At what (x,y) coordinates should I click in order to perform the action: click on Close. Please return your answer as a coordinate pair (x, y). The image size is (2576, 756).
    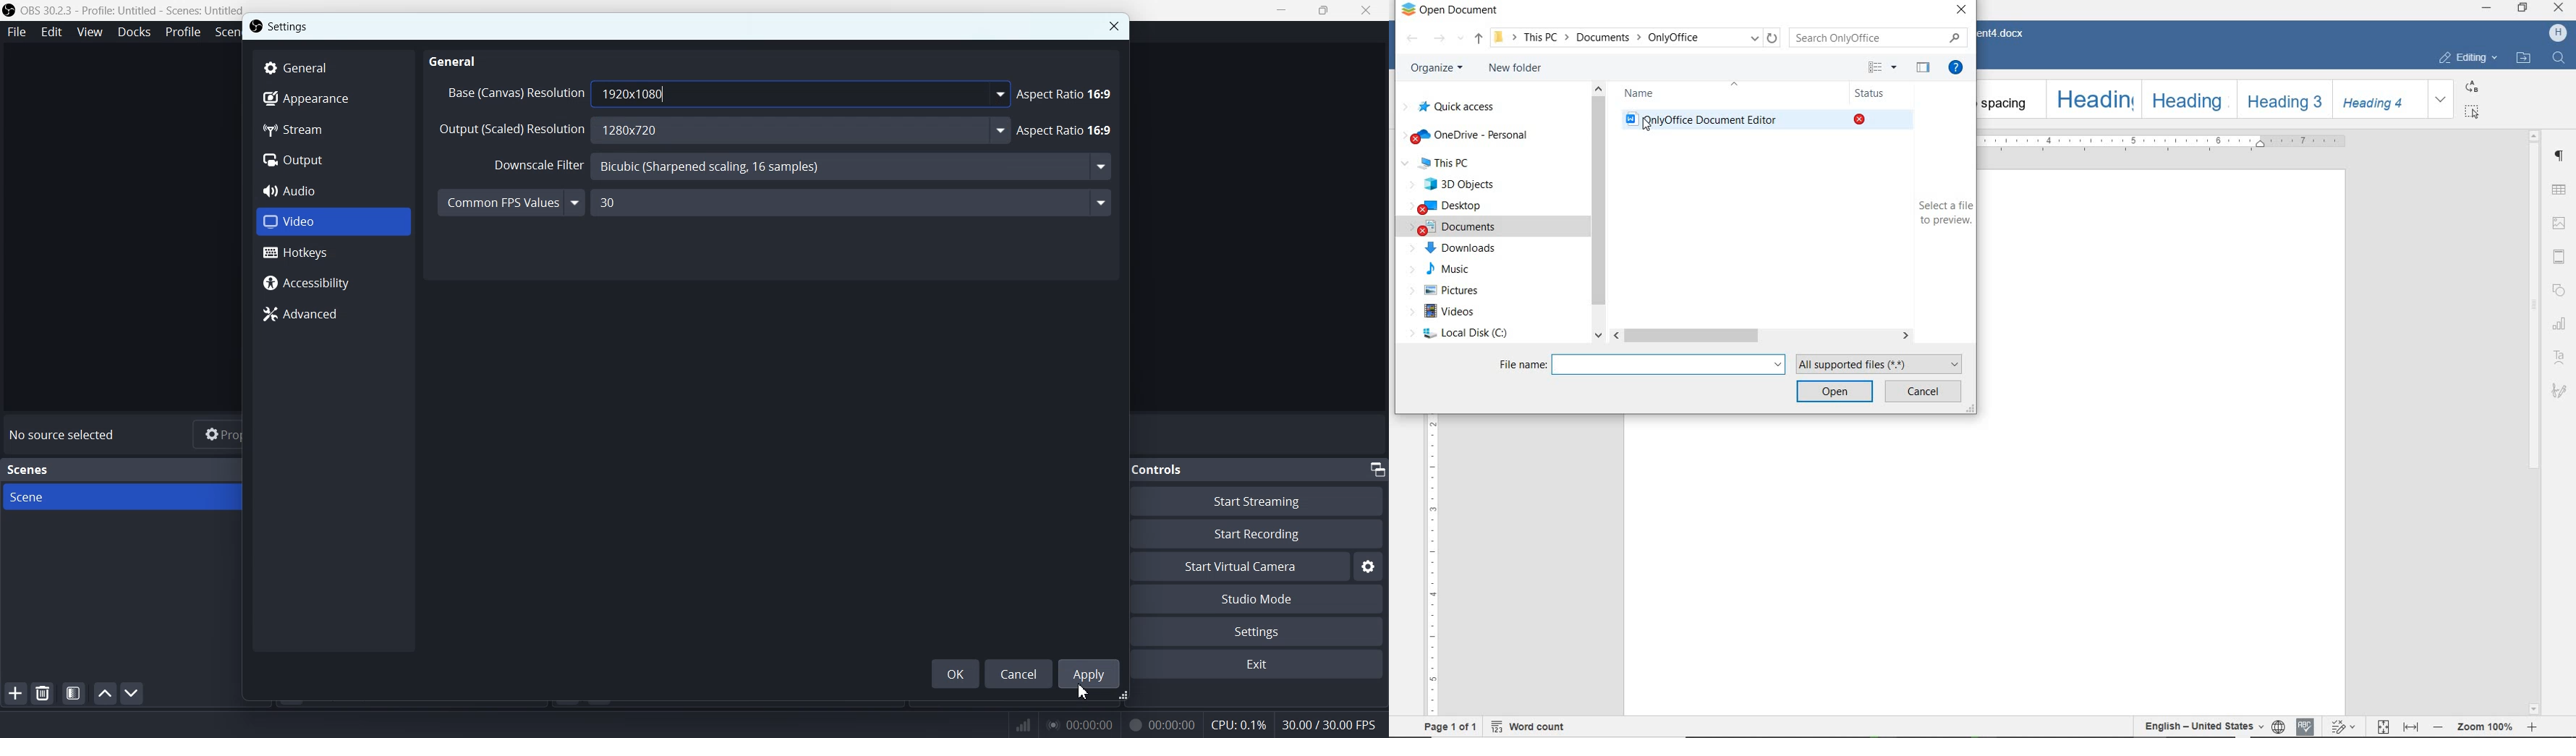
    Looking at the image, I should click on (1113, 26).